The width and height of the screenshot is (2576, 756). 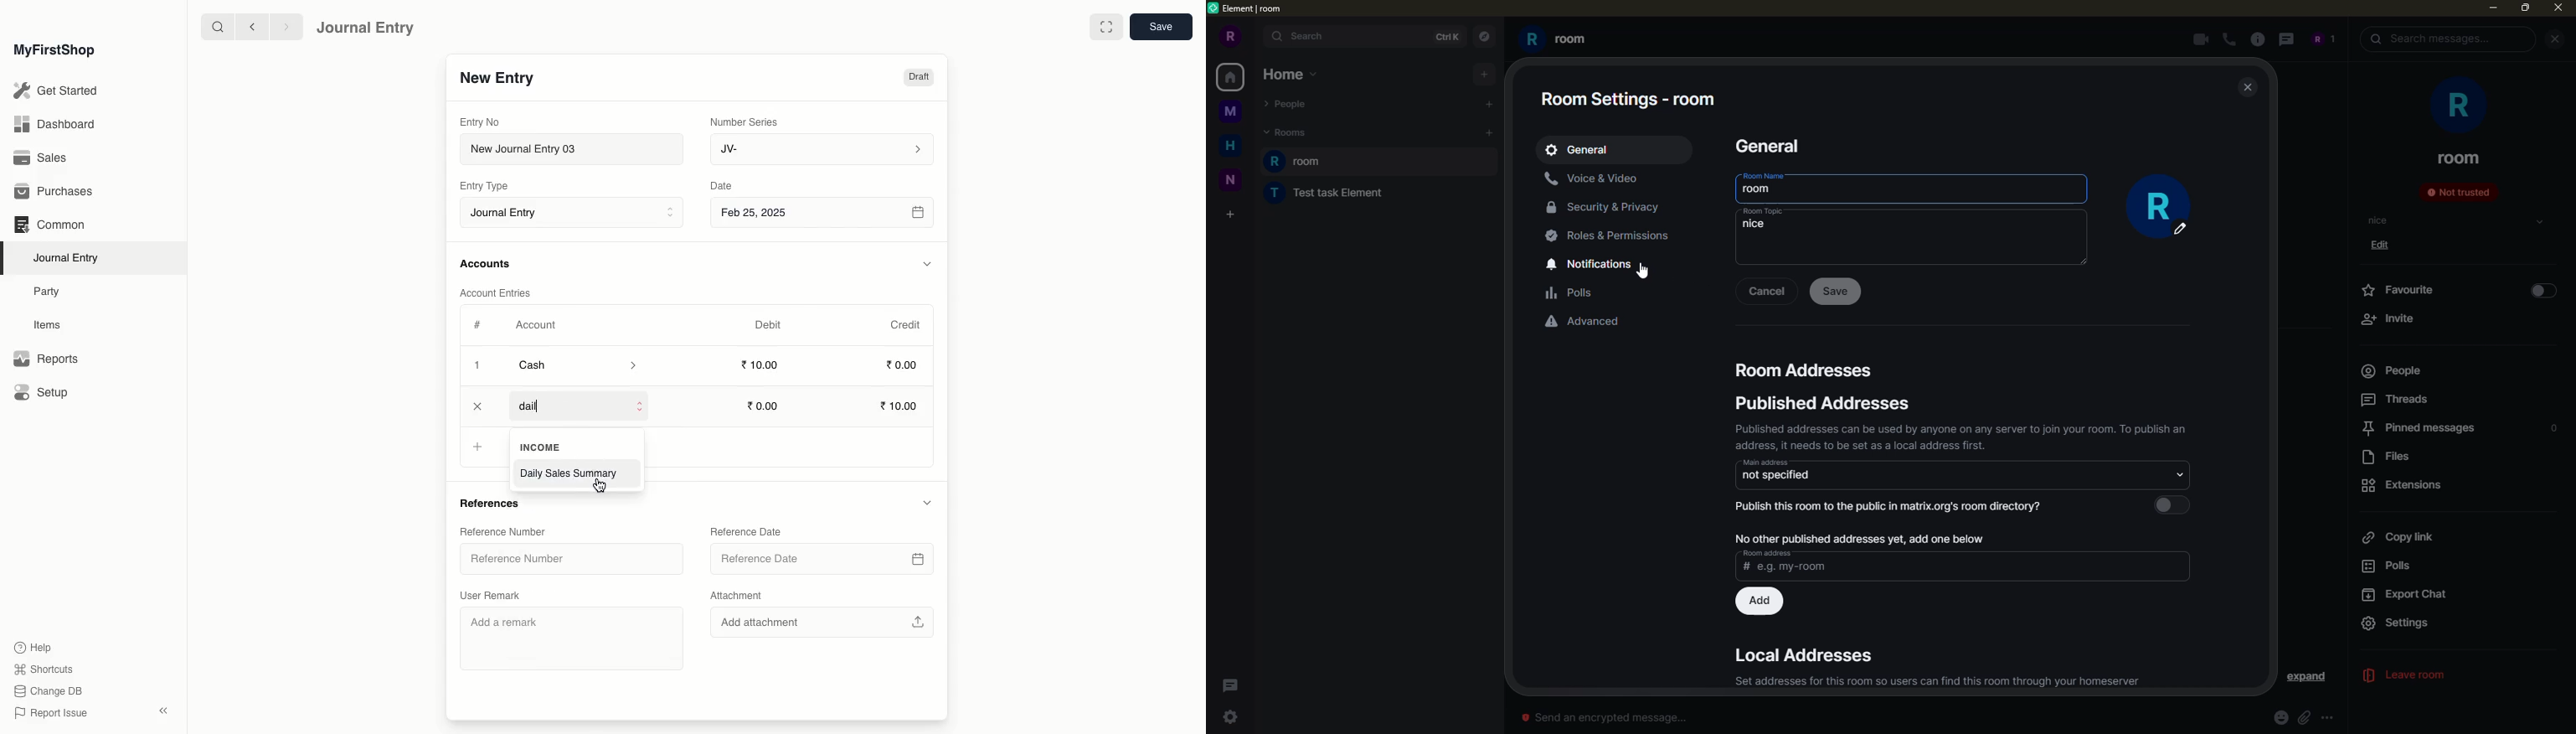 I want to click on call, so click(x=2231, y=41).